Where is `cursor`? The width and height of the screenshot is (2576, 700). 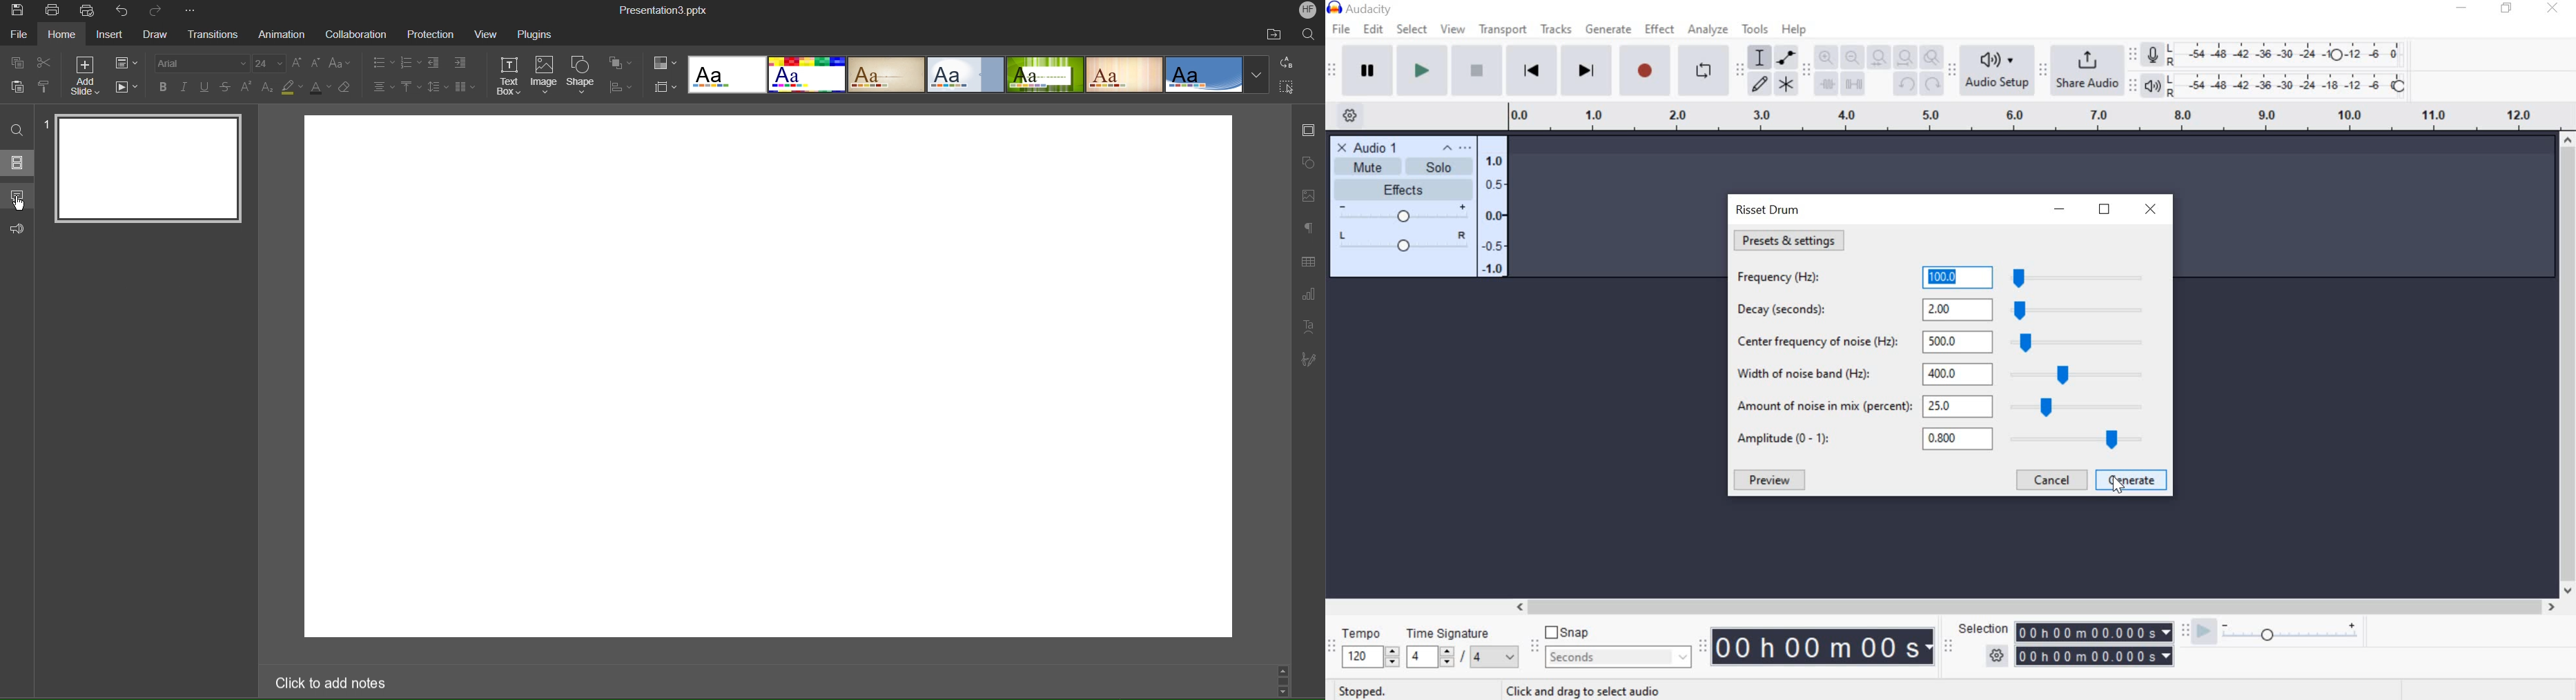
cursor is located at coordinates (2120, 488).